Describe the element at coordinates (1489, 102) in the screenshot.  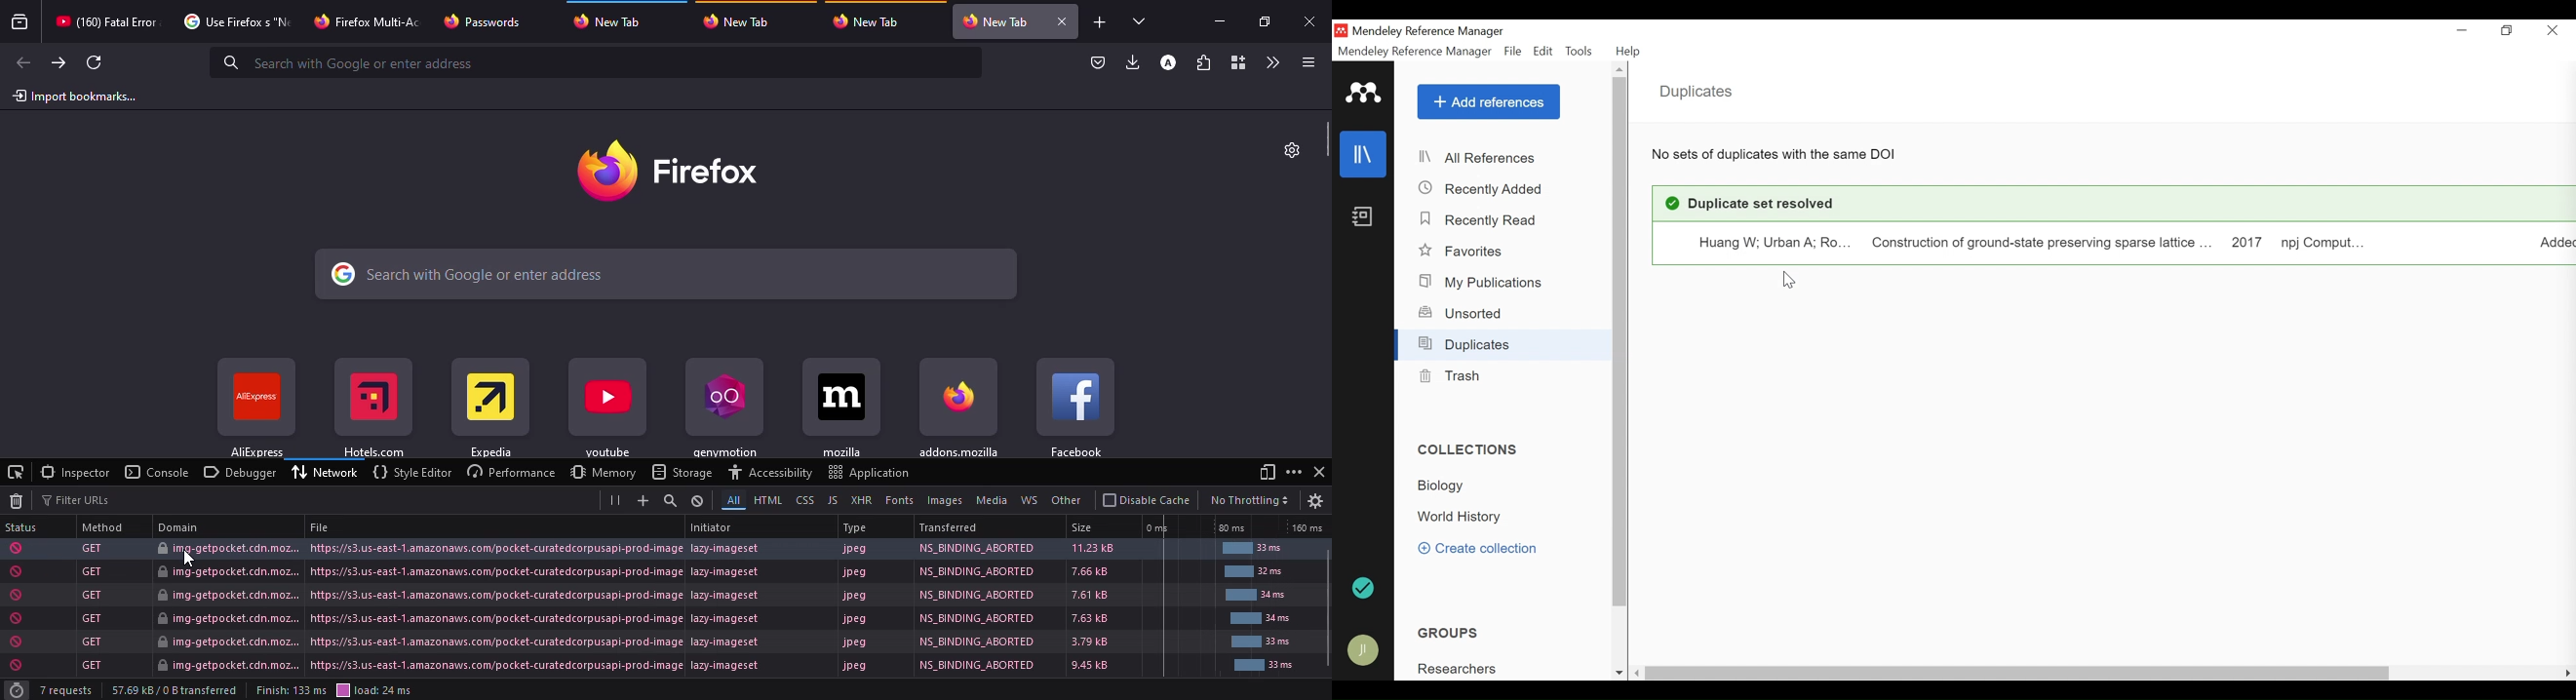
I see `Add References` at that location.